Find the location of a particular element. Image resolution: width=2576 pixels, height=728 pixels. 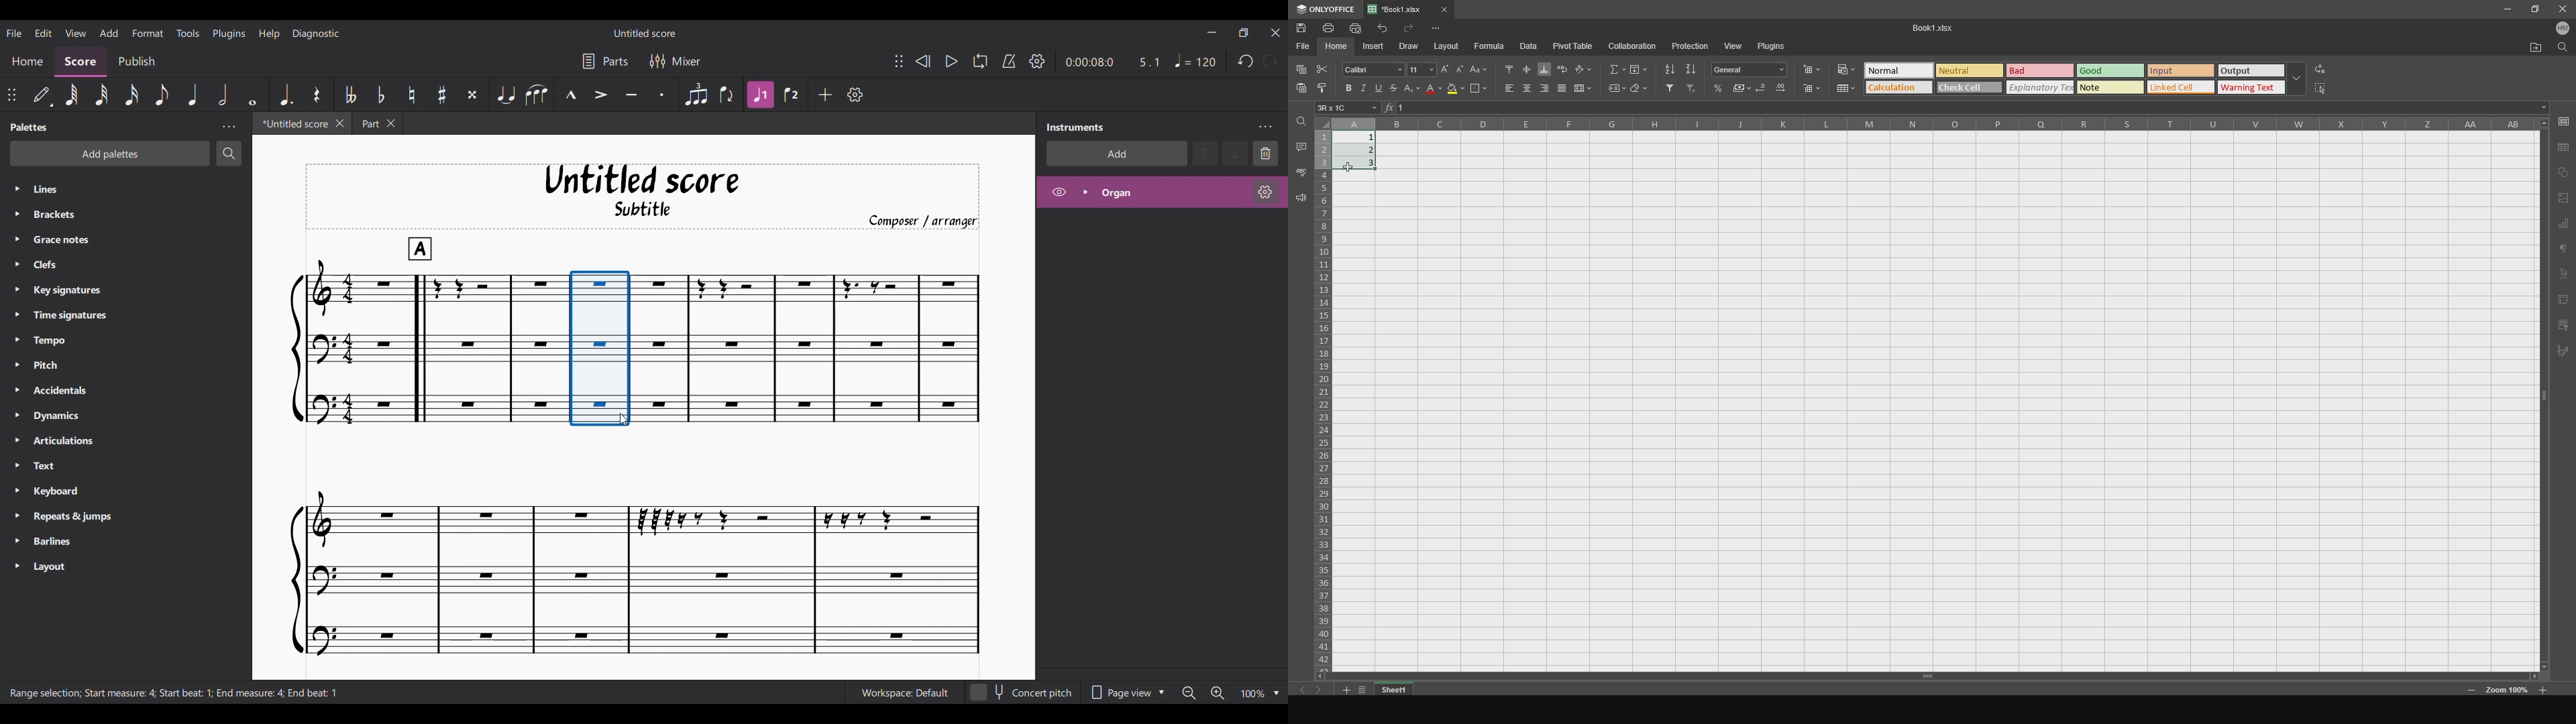

Move up is located at coordinates (1205, 153).